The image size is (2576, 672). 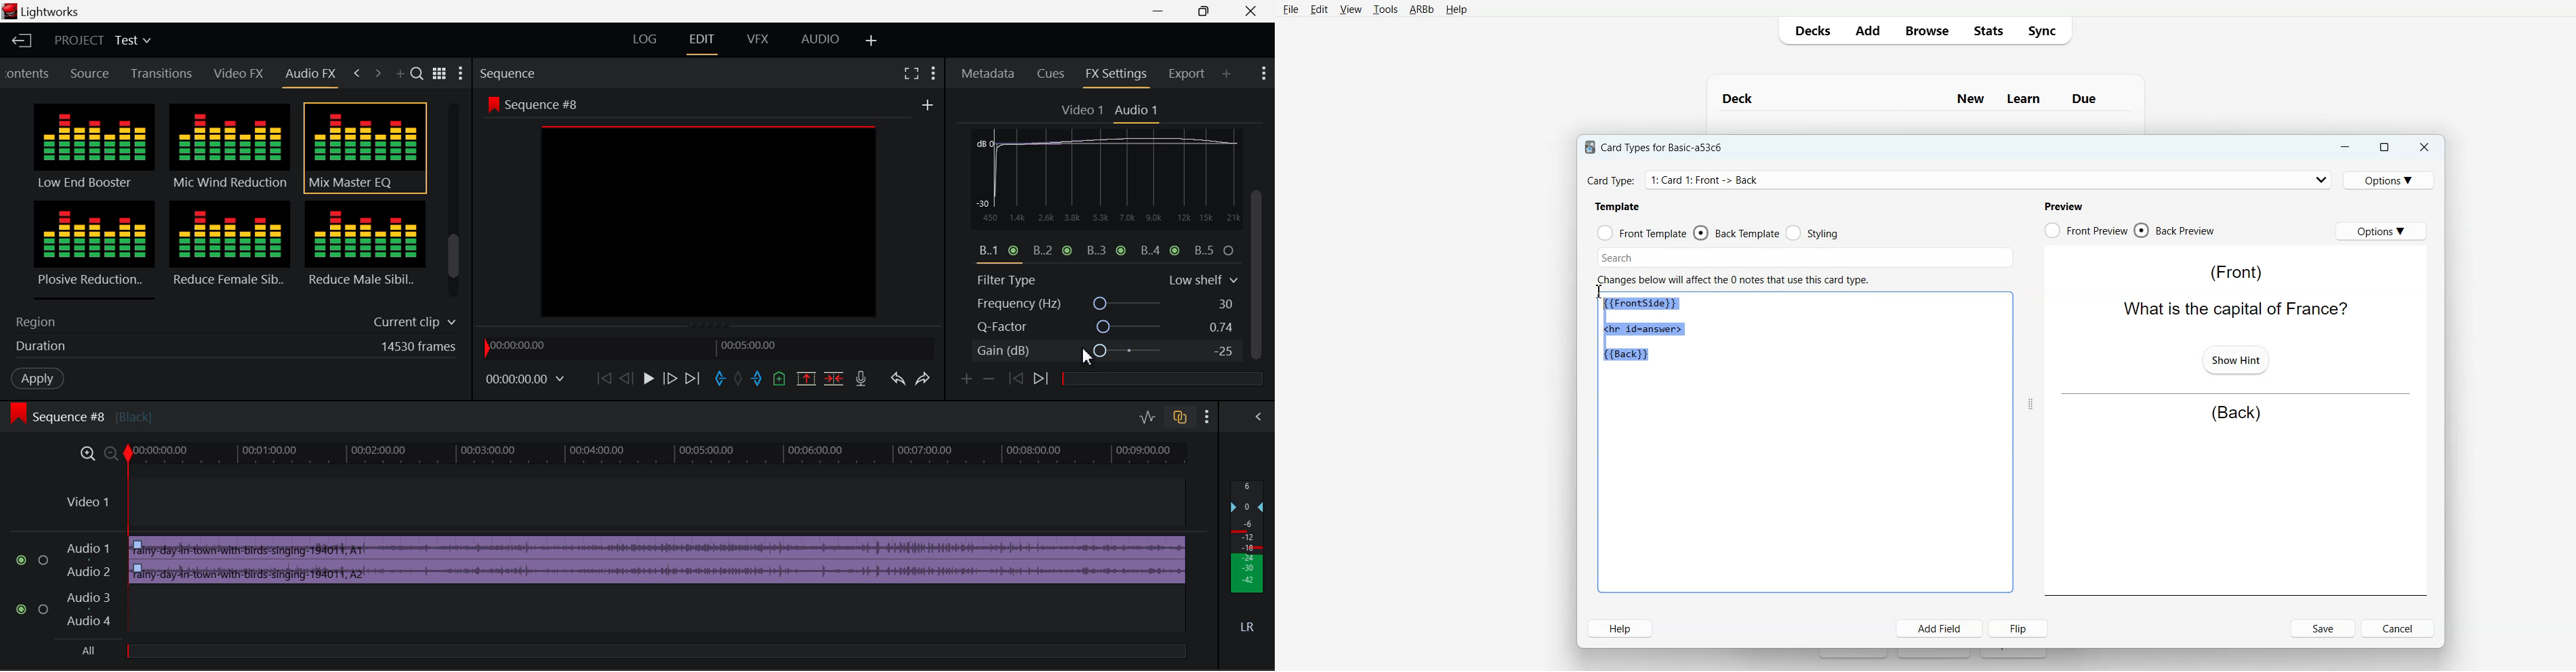 What do you see at coordinates (37, 379) in the screenshot?
I see `Apply` at bounding box center [37, 379].